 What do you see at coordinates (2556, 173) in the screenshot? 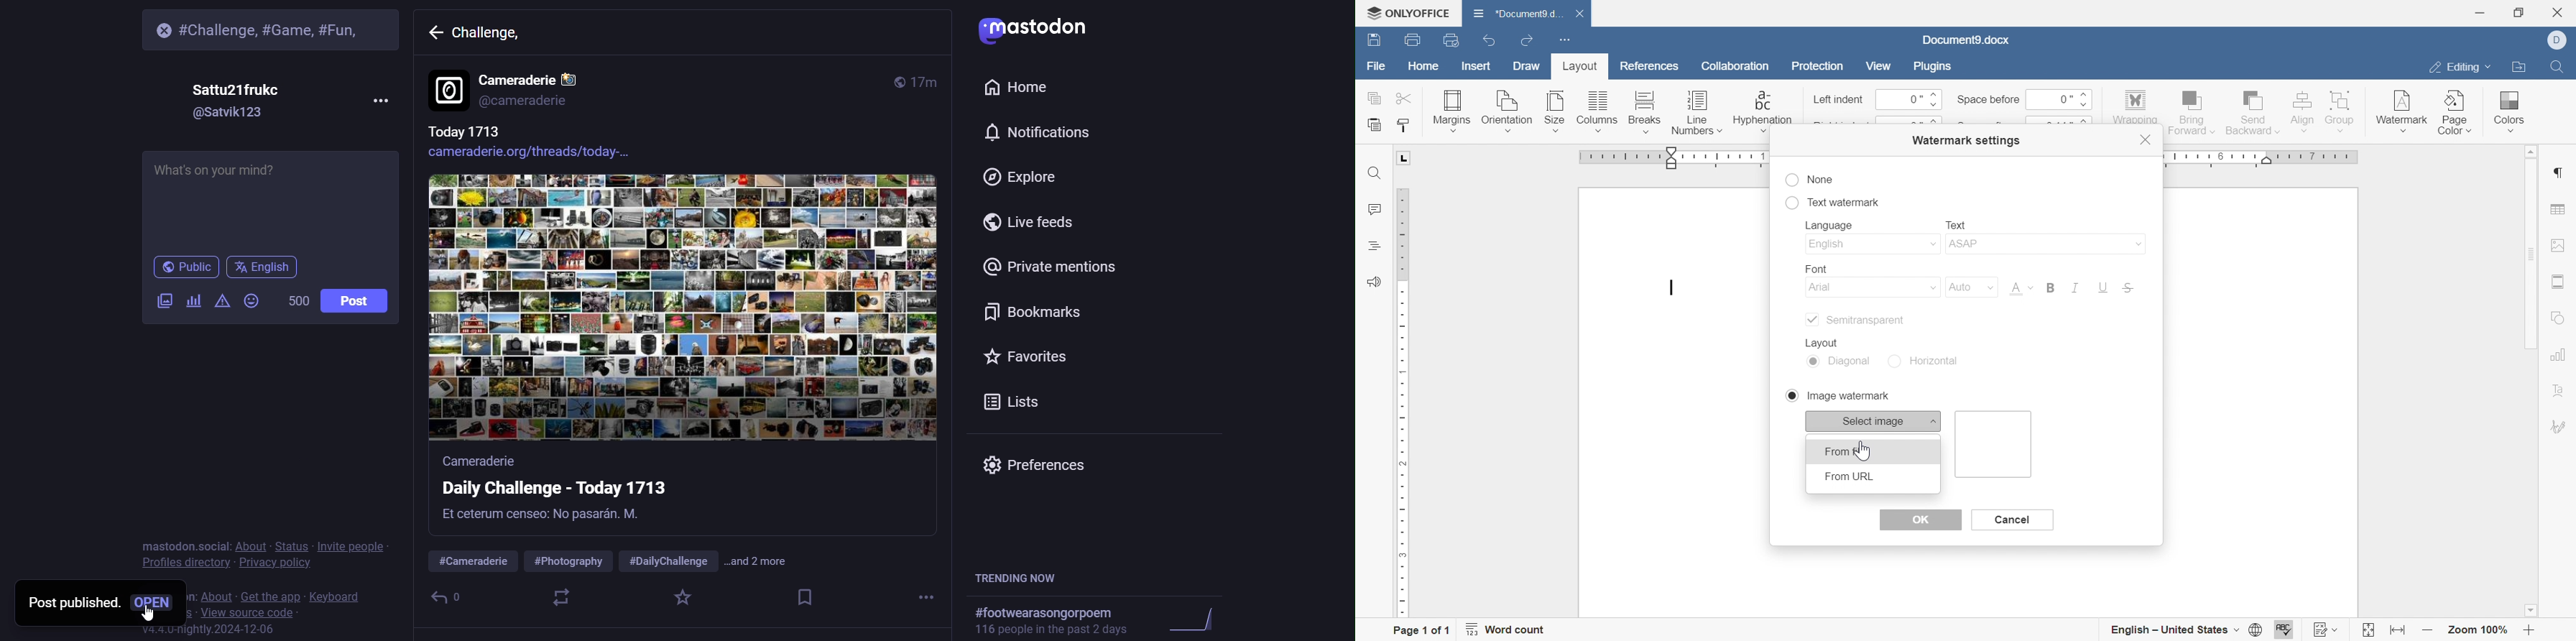
I see `paragraph settings` at bounding box center [2556, 173].